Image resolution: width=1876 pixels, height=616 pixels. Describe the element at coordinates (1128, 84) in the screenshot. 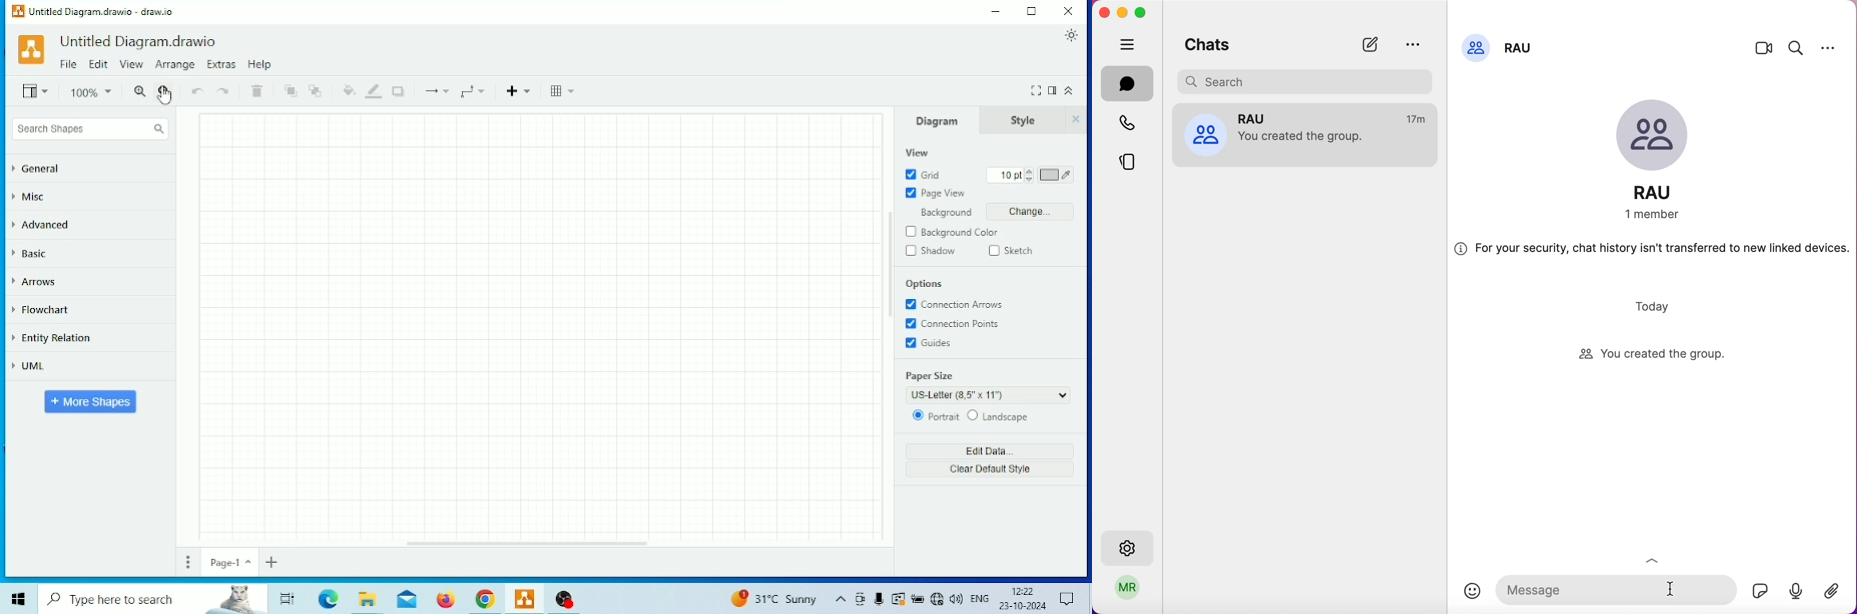

I see `chats` at that location.